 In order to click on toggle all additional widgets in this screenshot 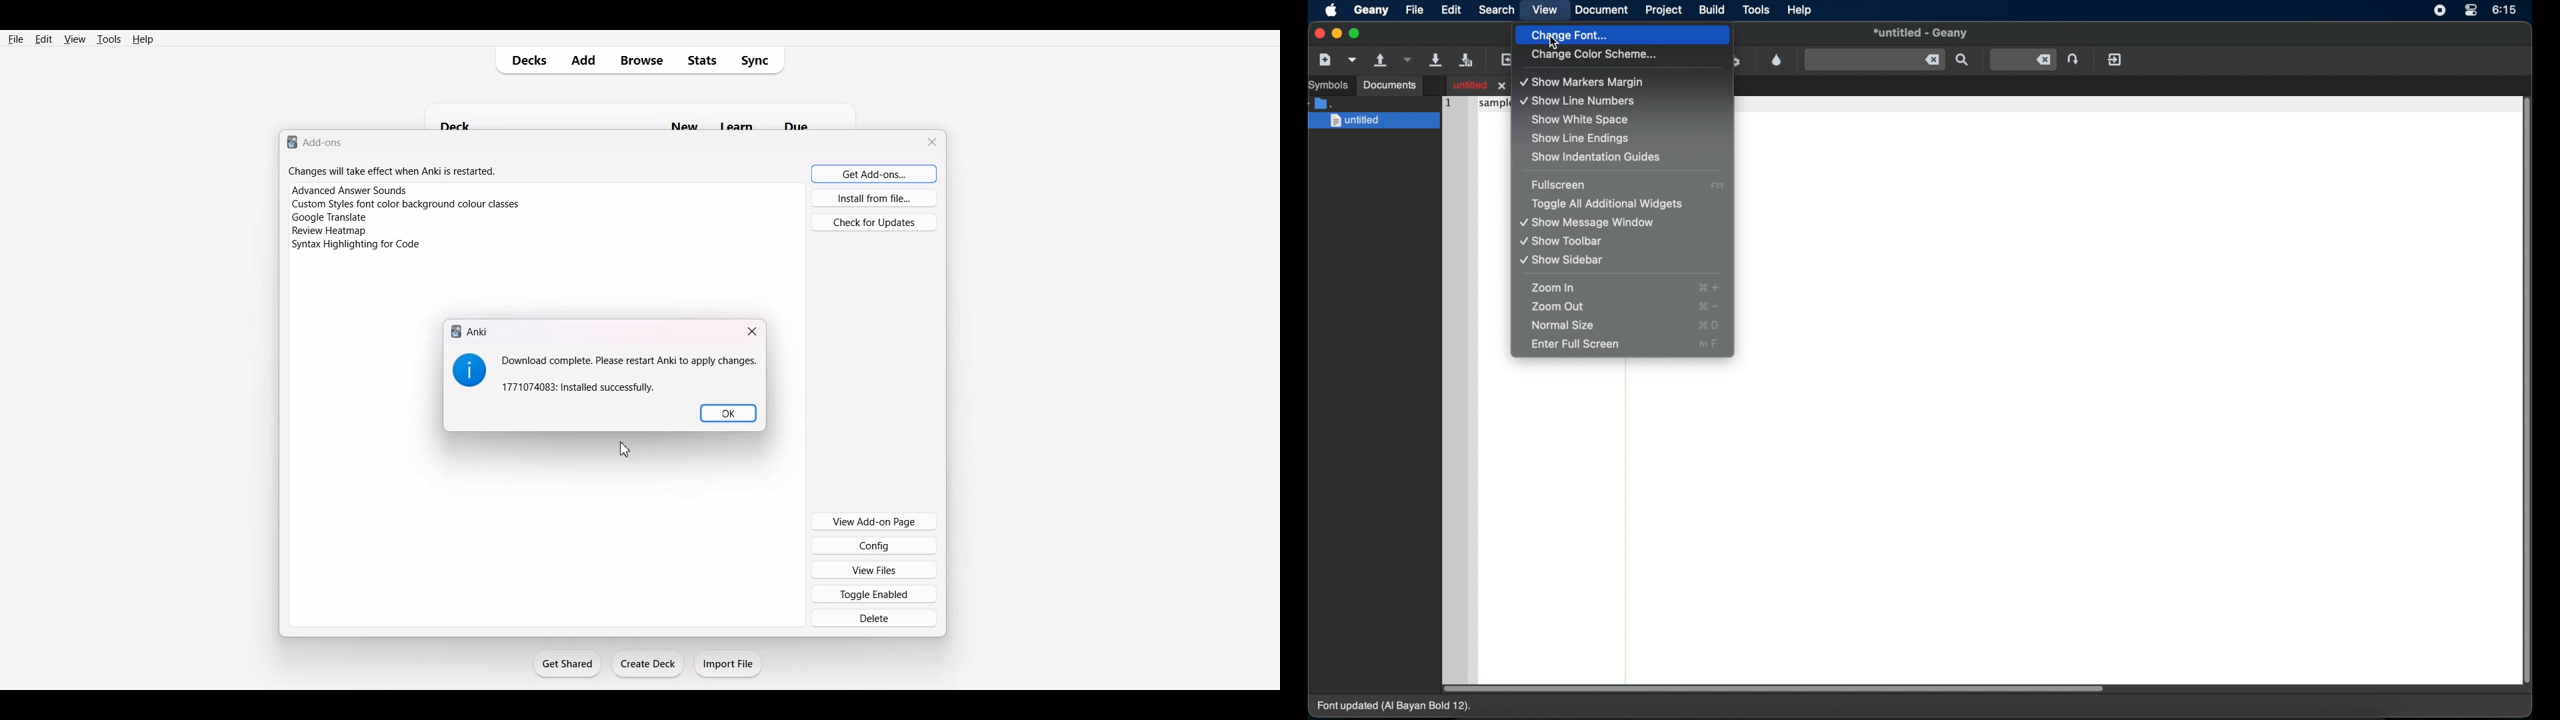, I will do `click(1609, 204)`.